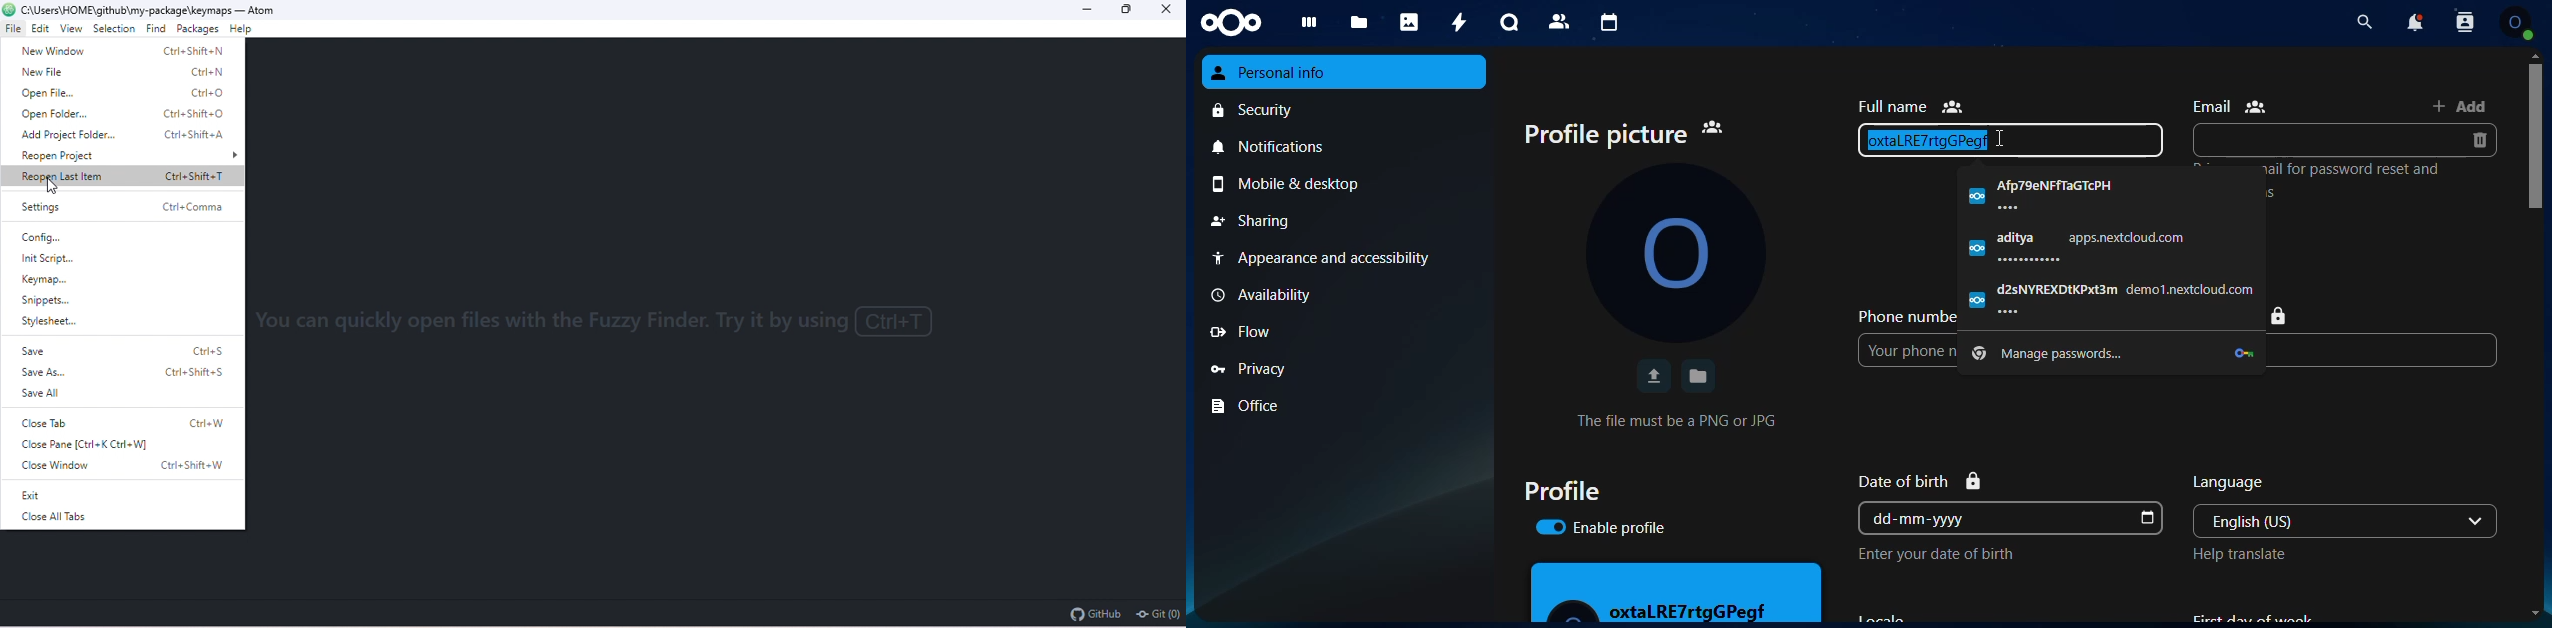 The height and width of the screenshot is (644, 2576). What do you see at coordinates (1624, 135) in the screenshot?
I see `profile picture` at bounding box center [1624, 135].